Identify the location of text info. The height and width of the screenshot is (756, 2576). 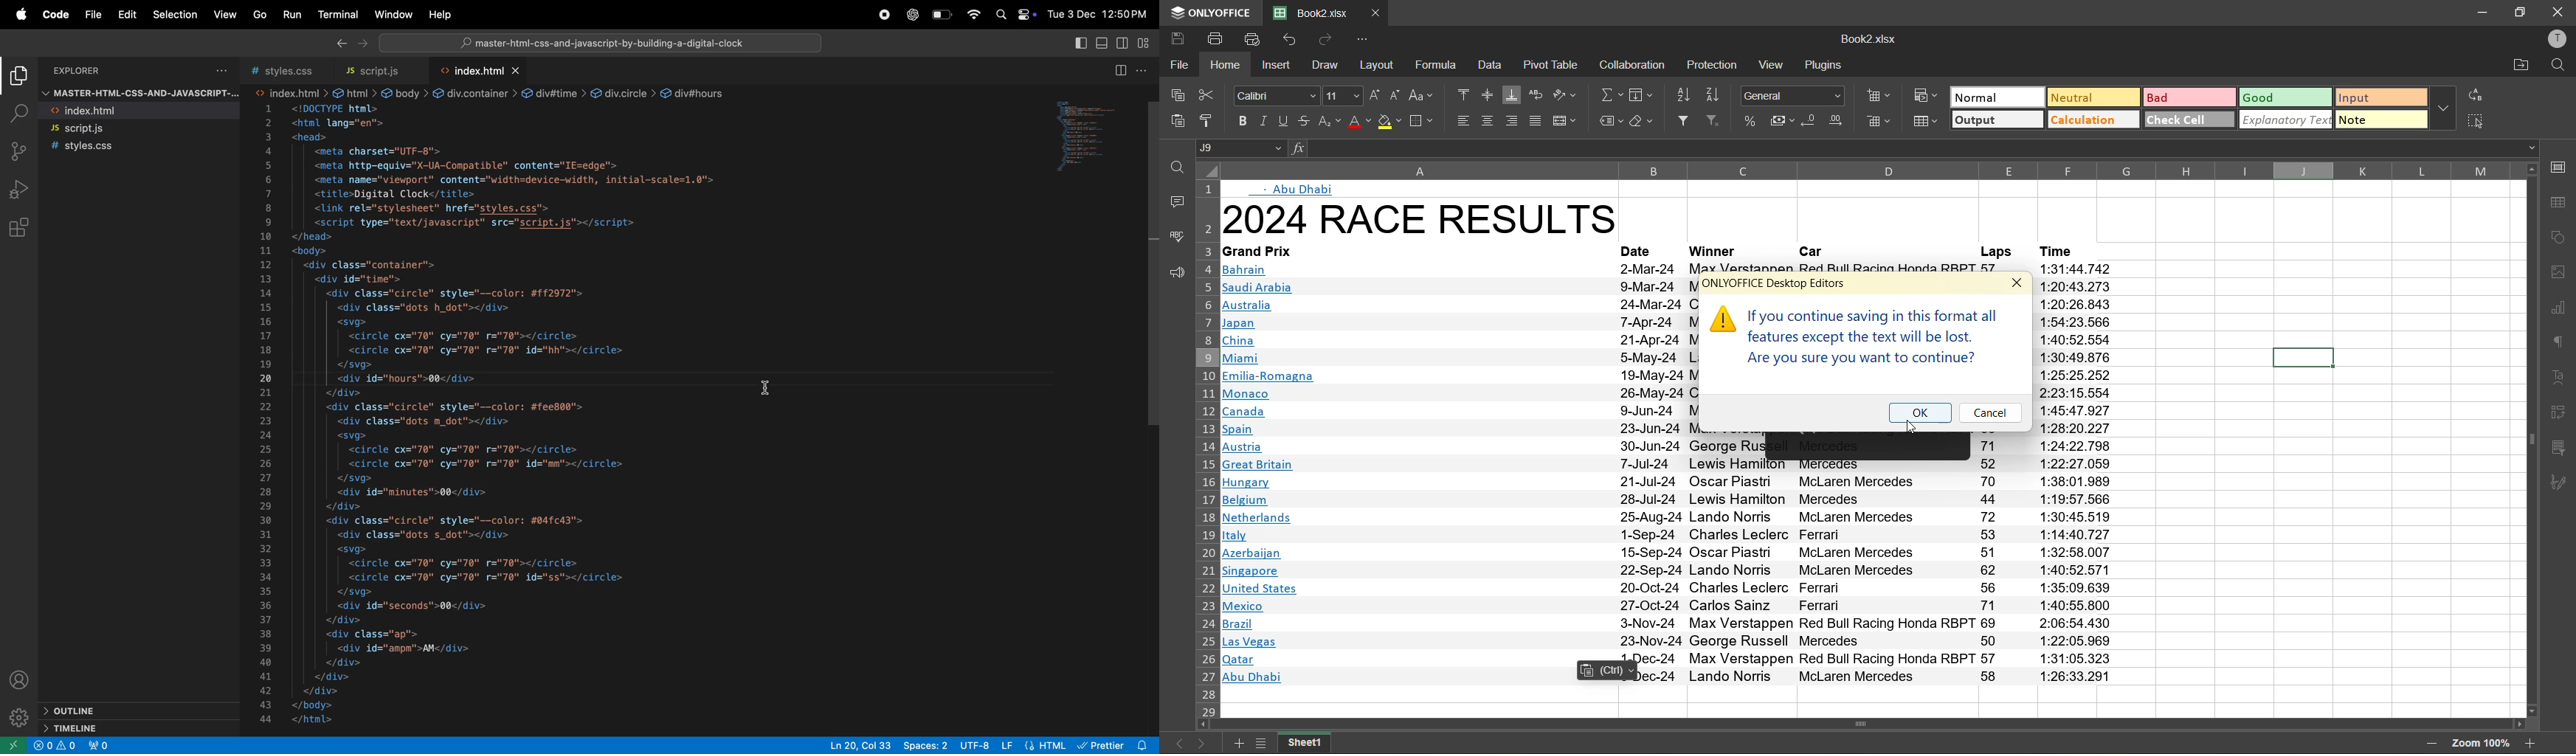
(1668, 518).